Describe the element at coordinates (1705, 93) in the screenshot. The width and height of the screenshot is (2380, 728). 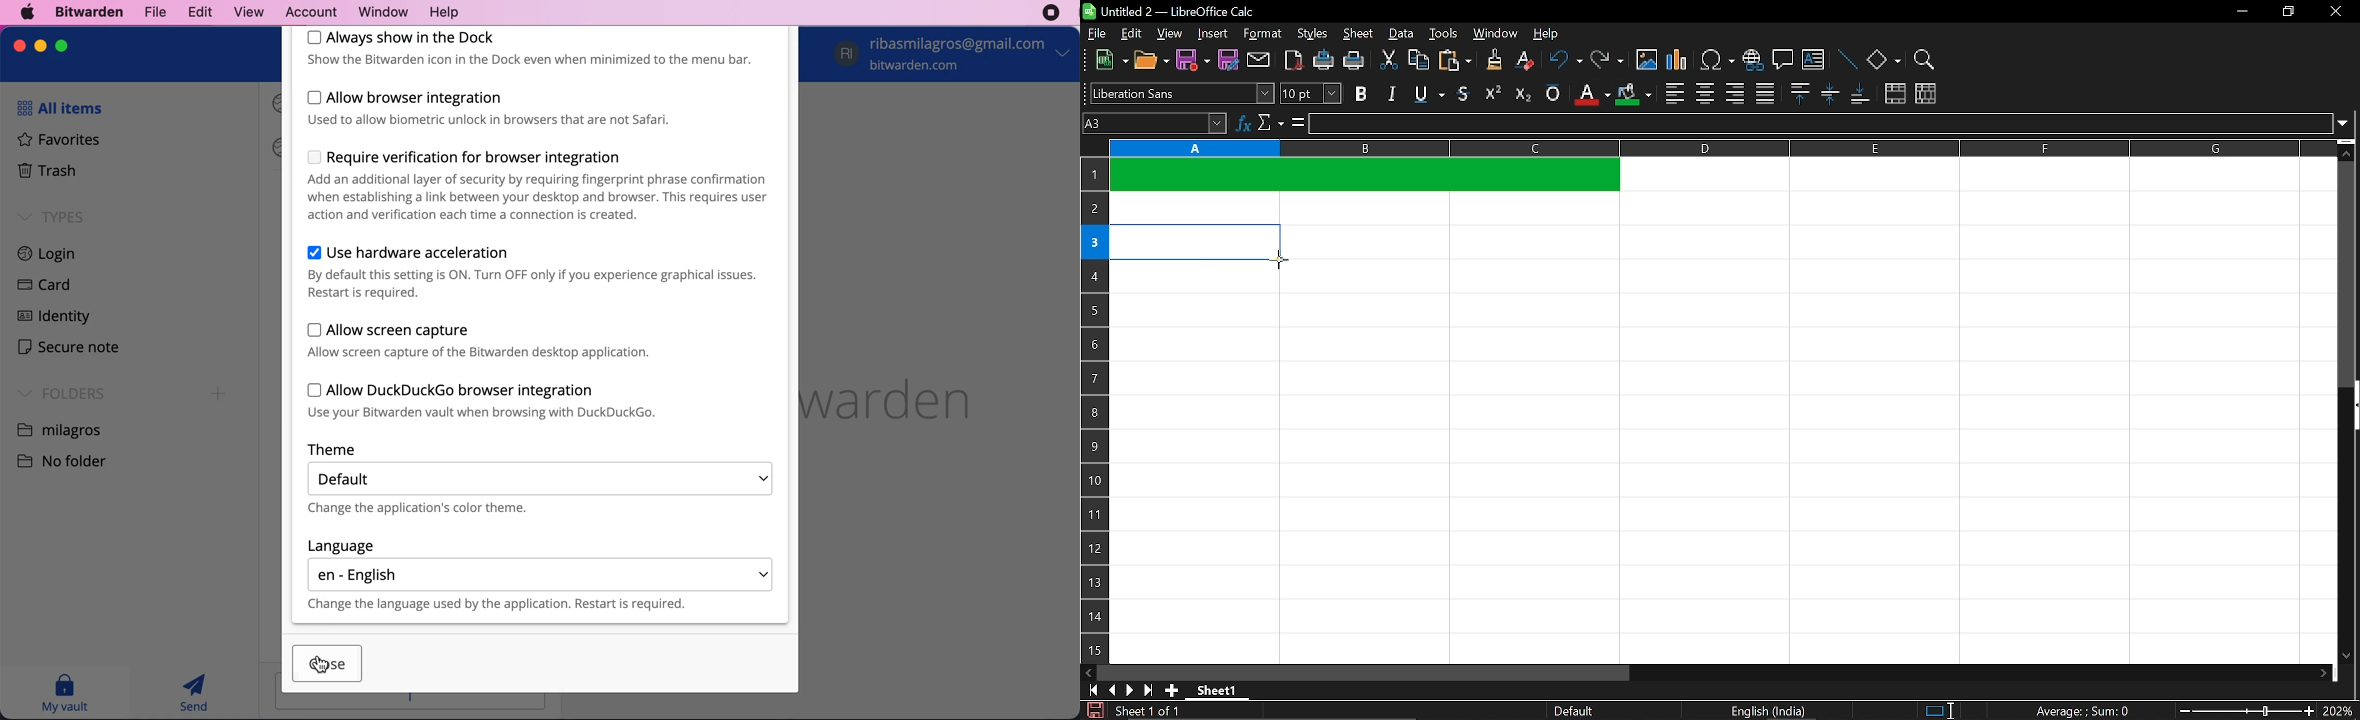
I see `center` at that location.